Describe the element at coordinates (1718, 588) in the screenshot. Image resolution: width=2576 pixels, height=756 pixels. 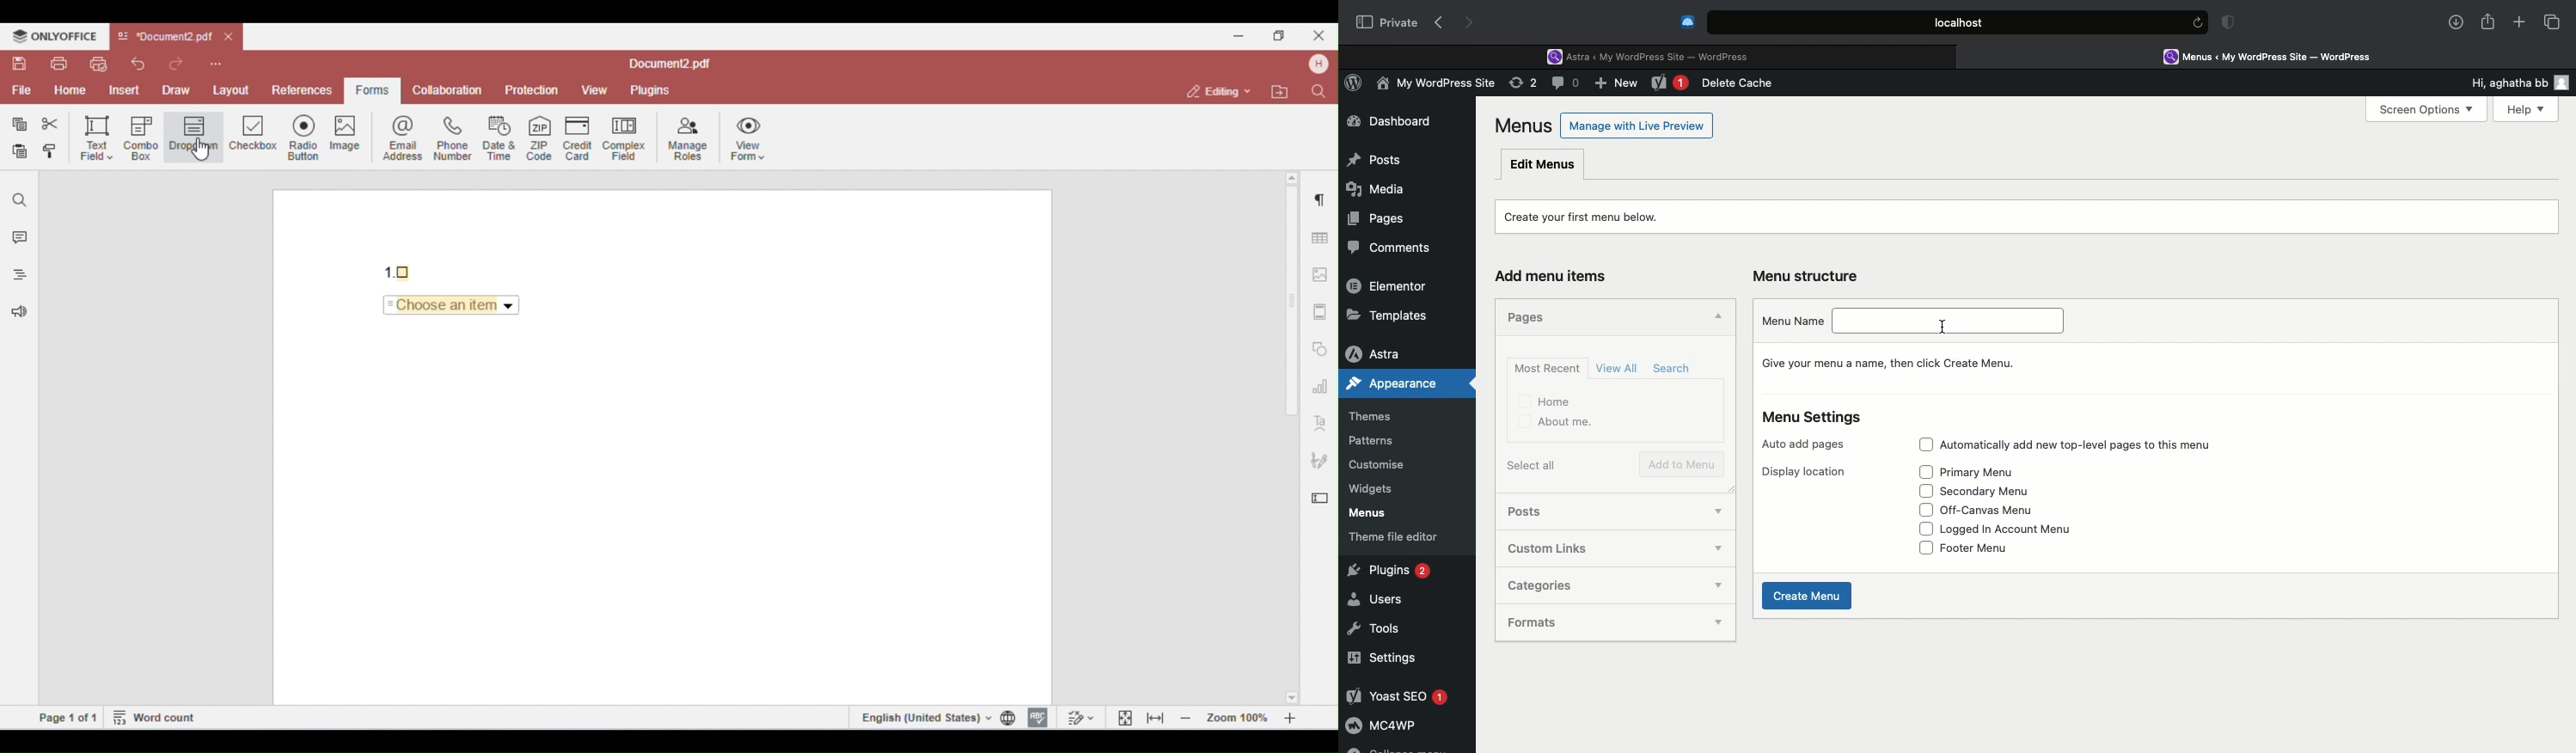
I see `Show` at that location.